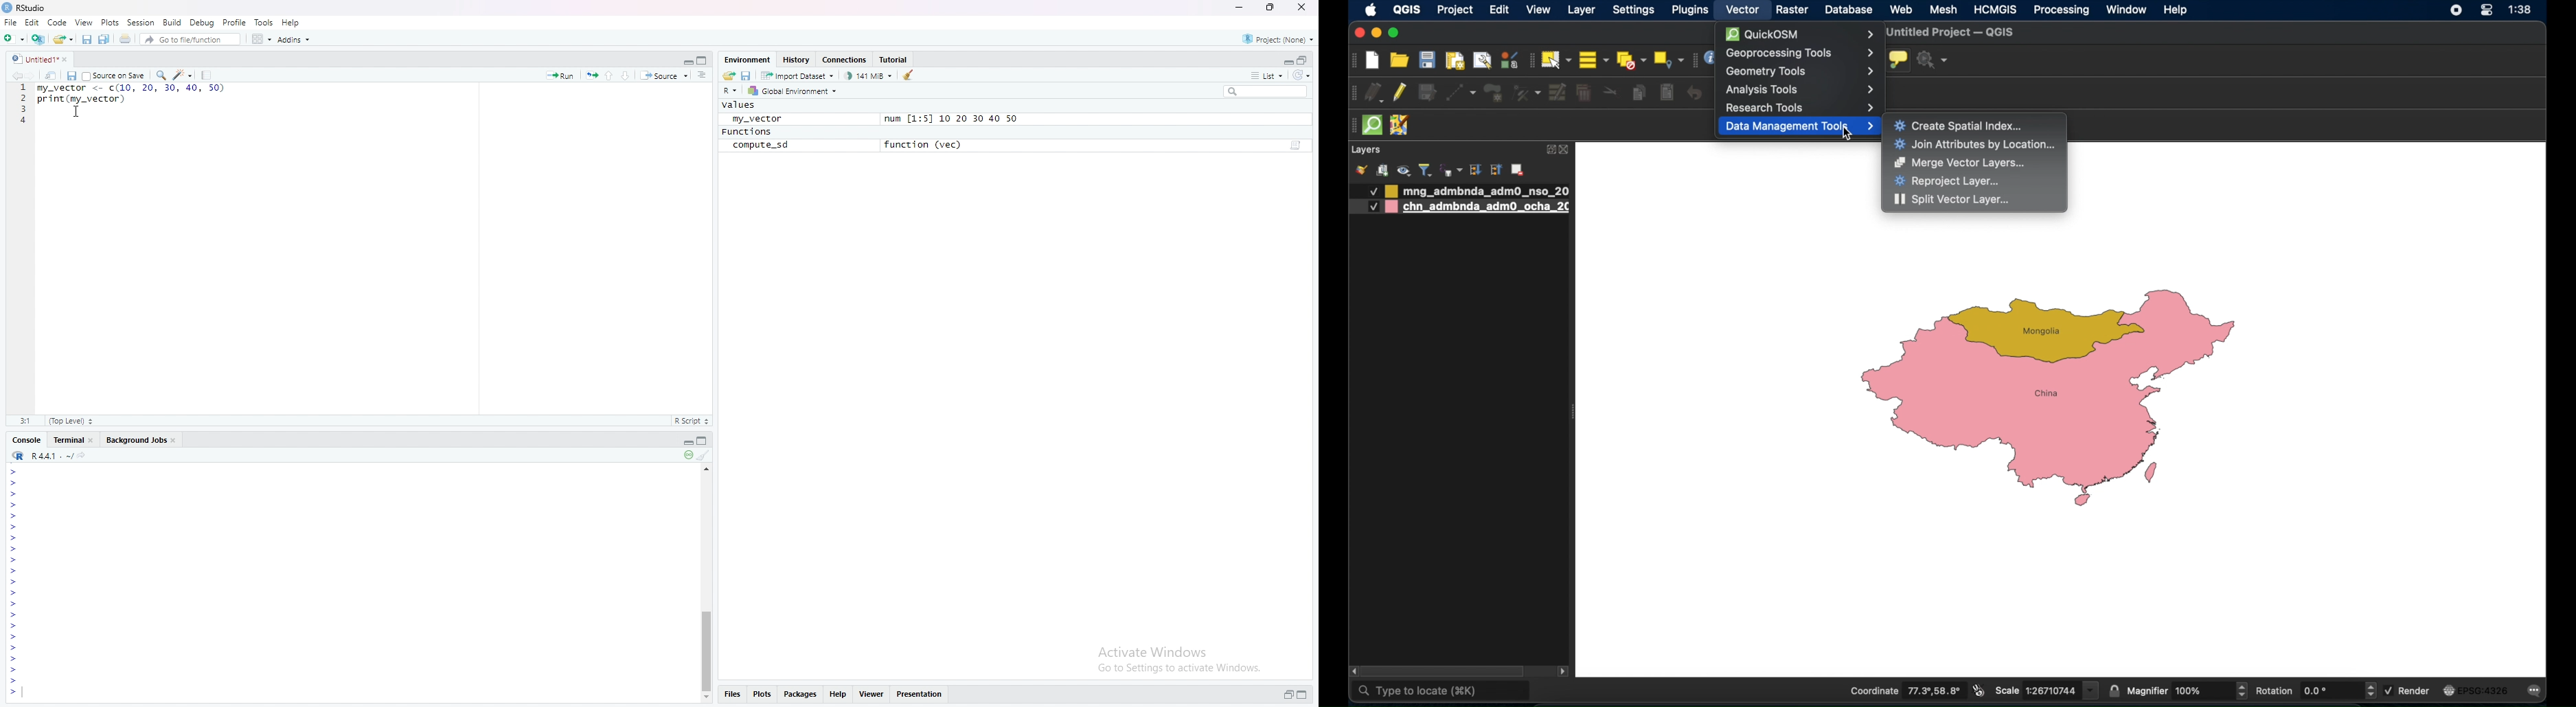  What do you see at coordinates (746, 132) in the screenshot?
I see `Functions` at bounding box center [746, 132].